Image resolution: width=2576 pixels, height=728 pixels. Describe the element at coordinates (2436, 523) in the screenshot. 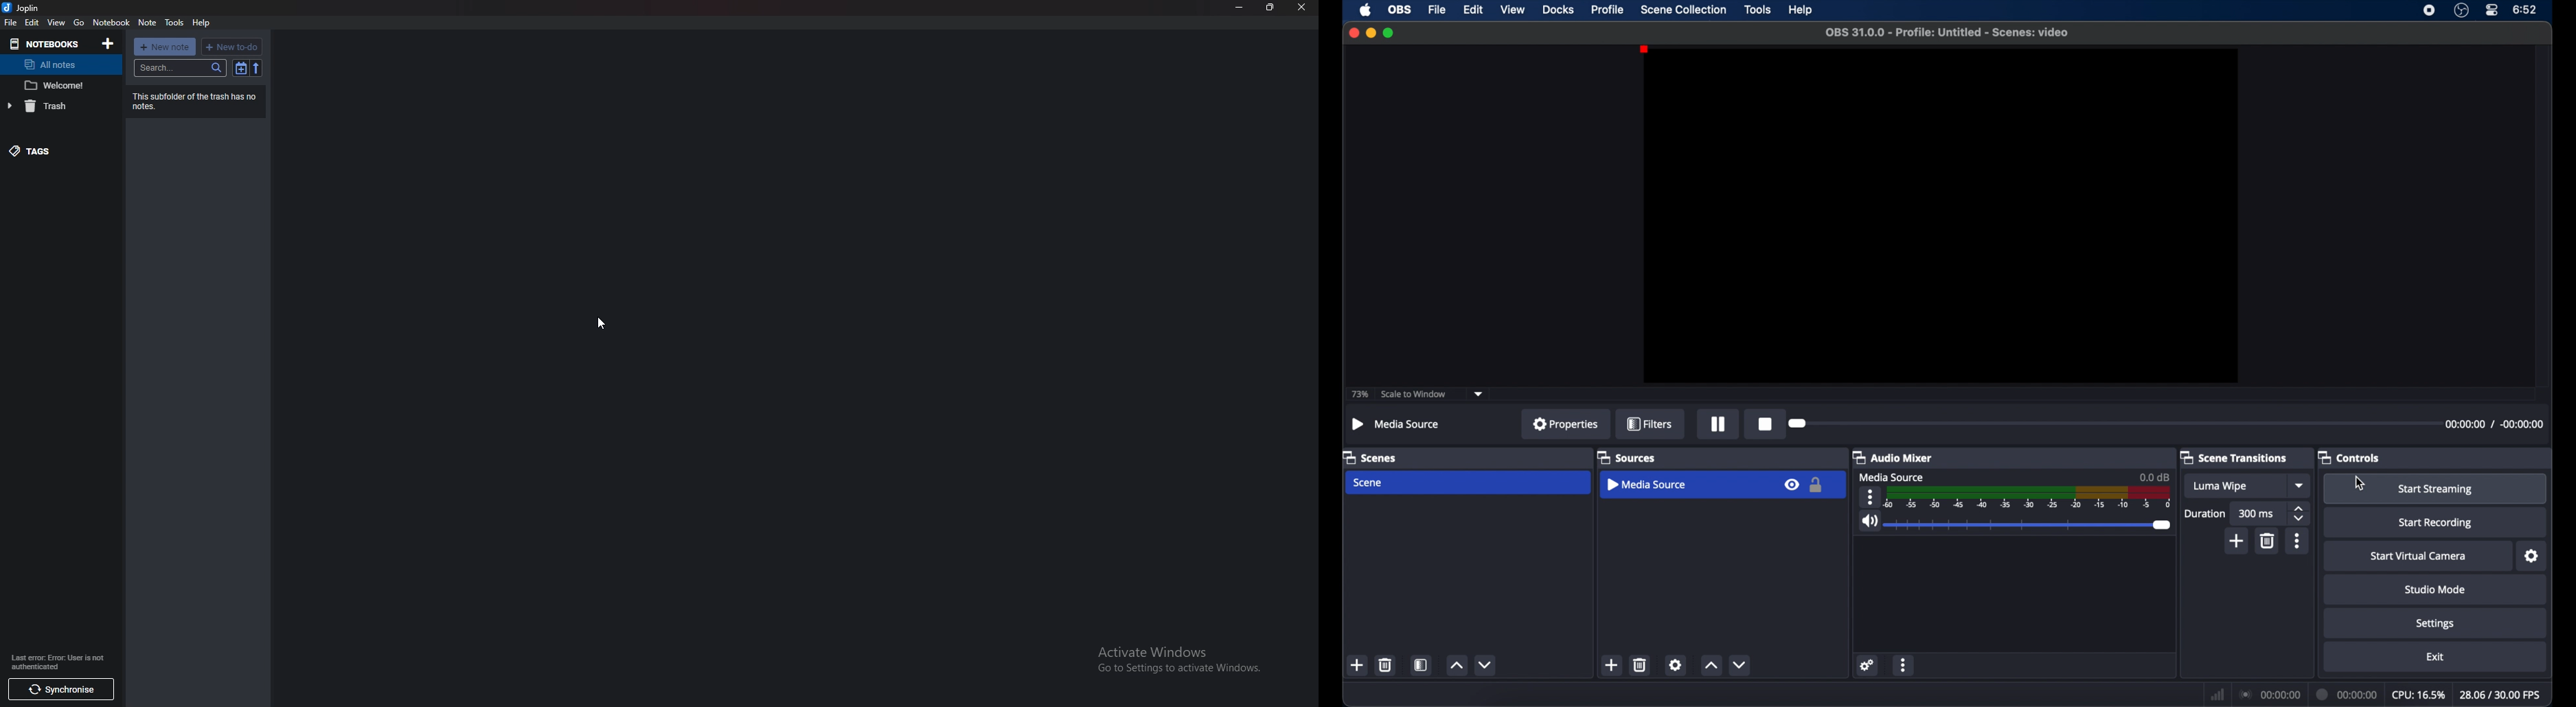

I see `start recording` at that location.